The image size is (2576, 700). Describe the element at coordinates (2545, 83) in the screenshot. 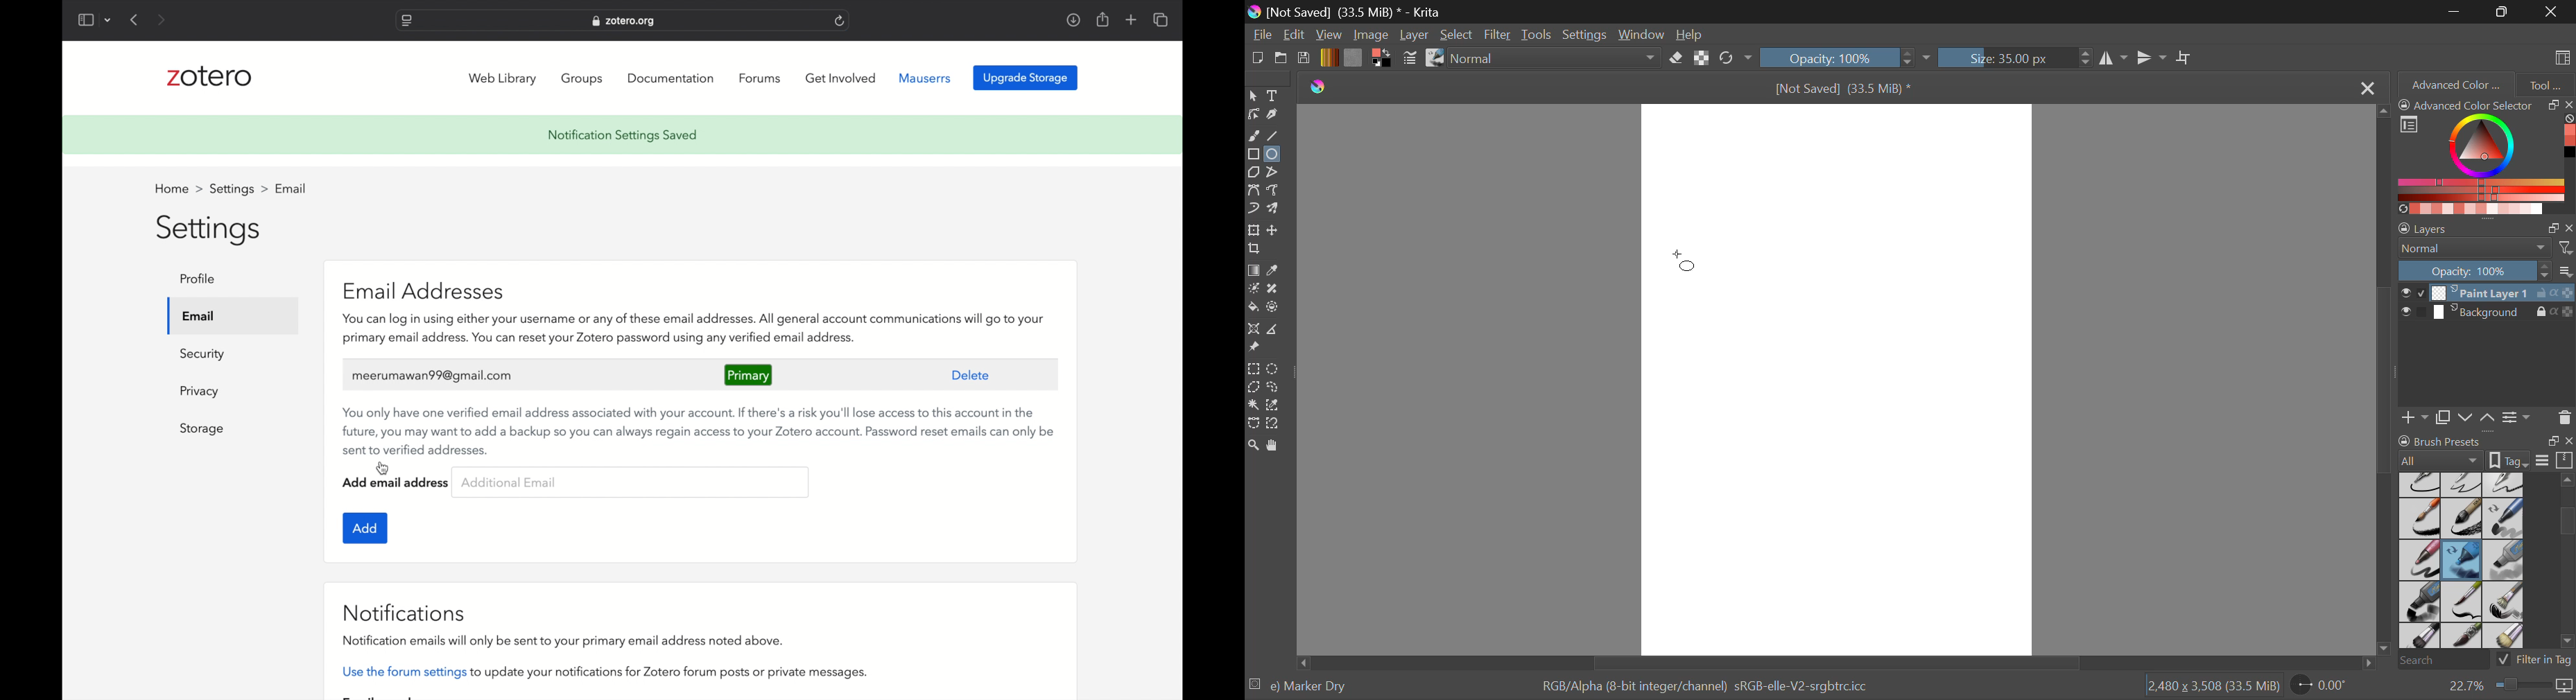

I see `Tool` at that location.